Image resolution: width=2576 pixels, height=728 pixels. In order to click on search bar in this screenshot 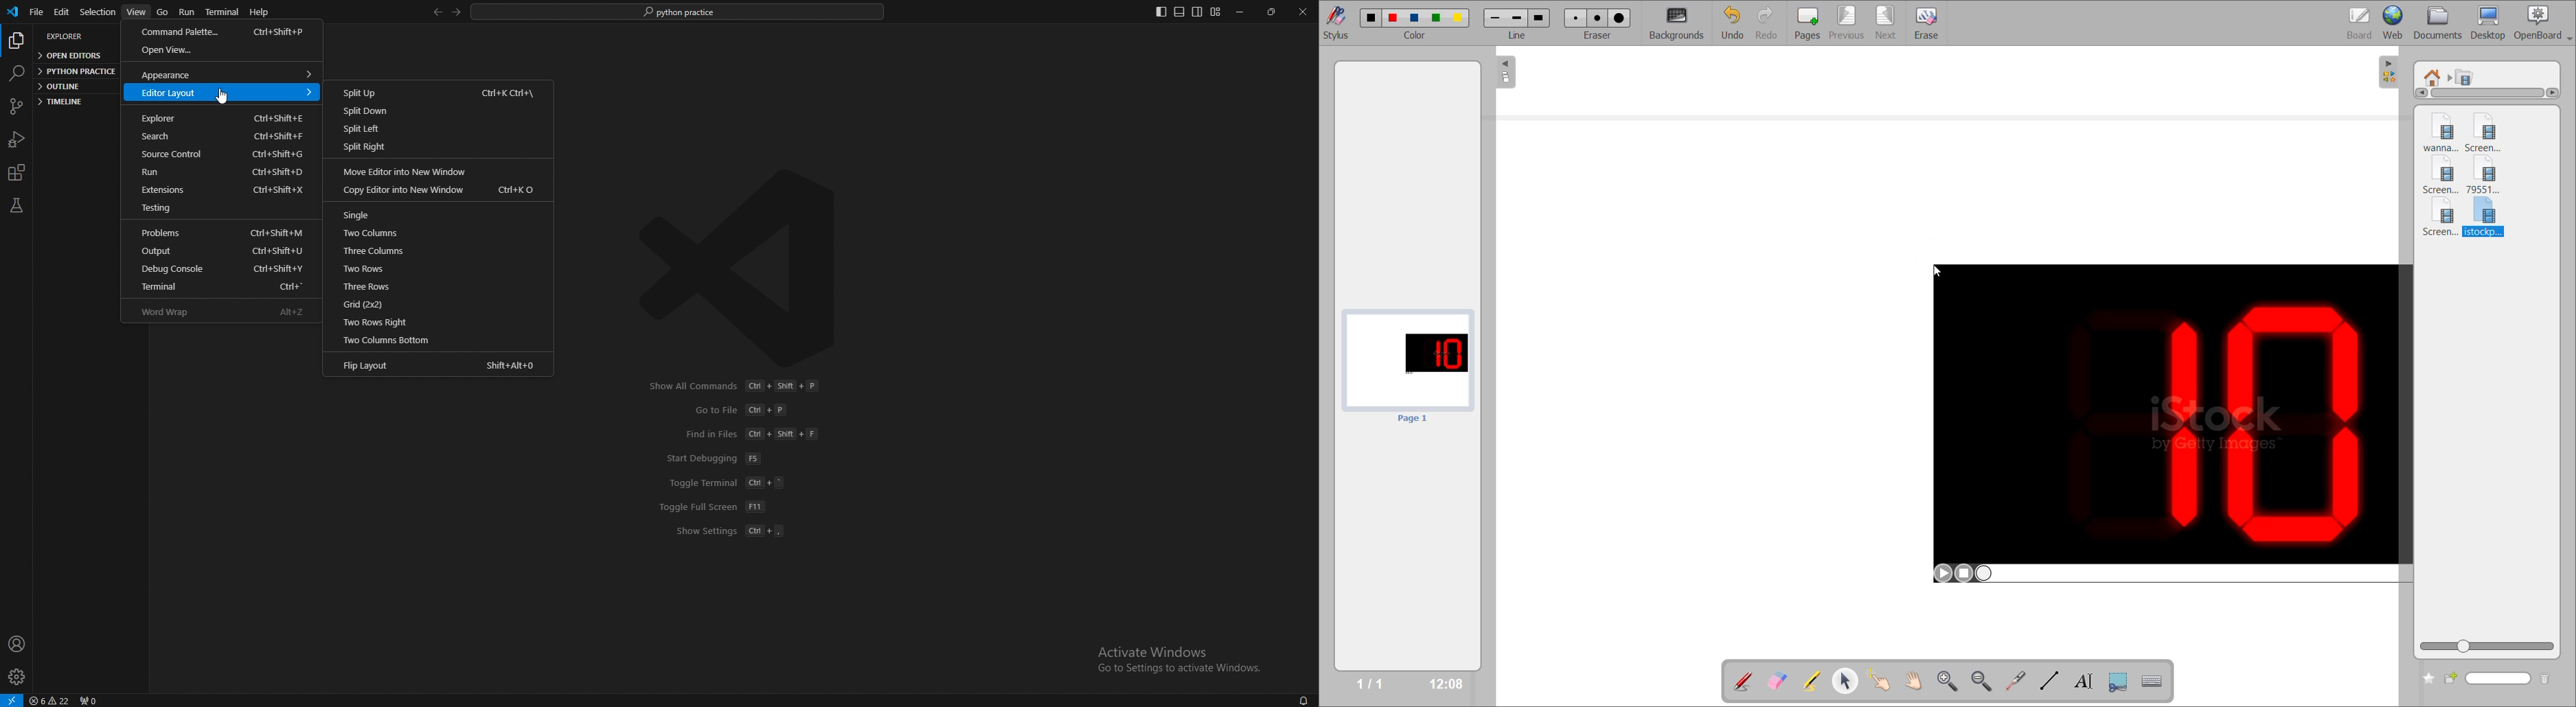, I will do `click(679, 12)`.